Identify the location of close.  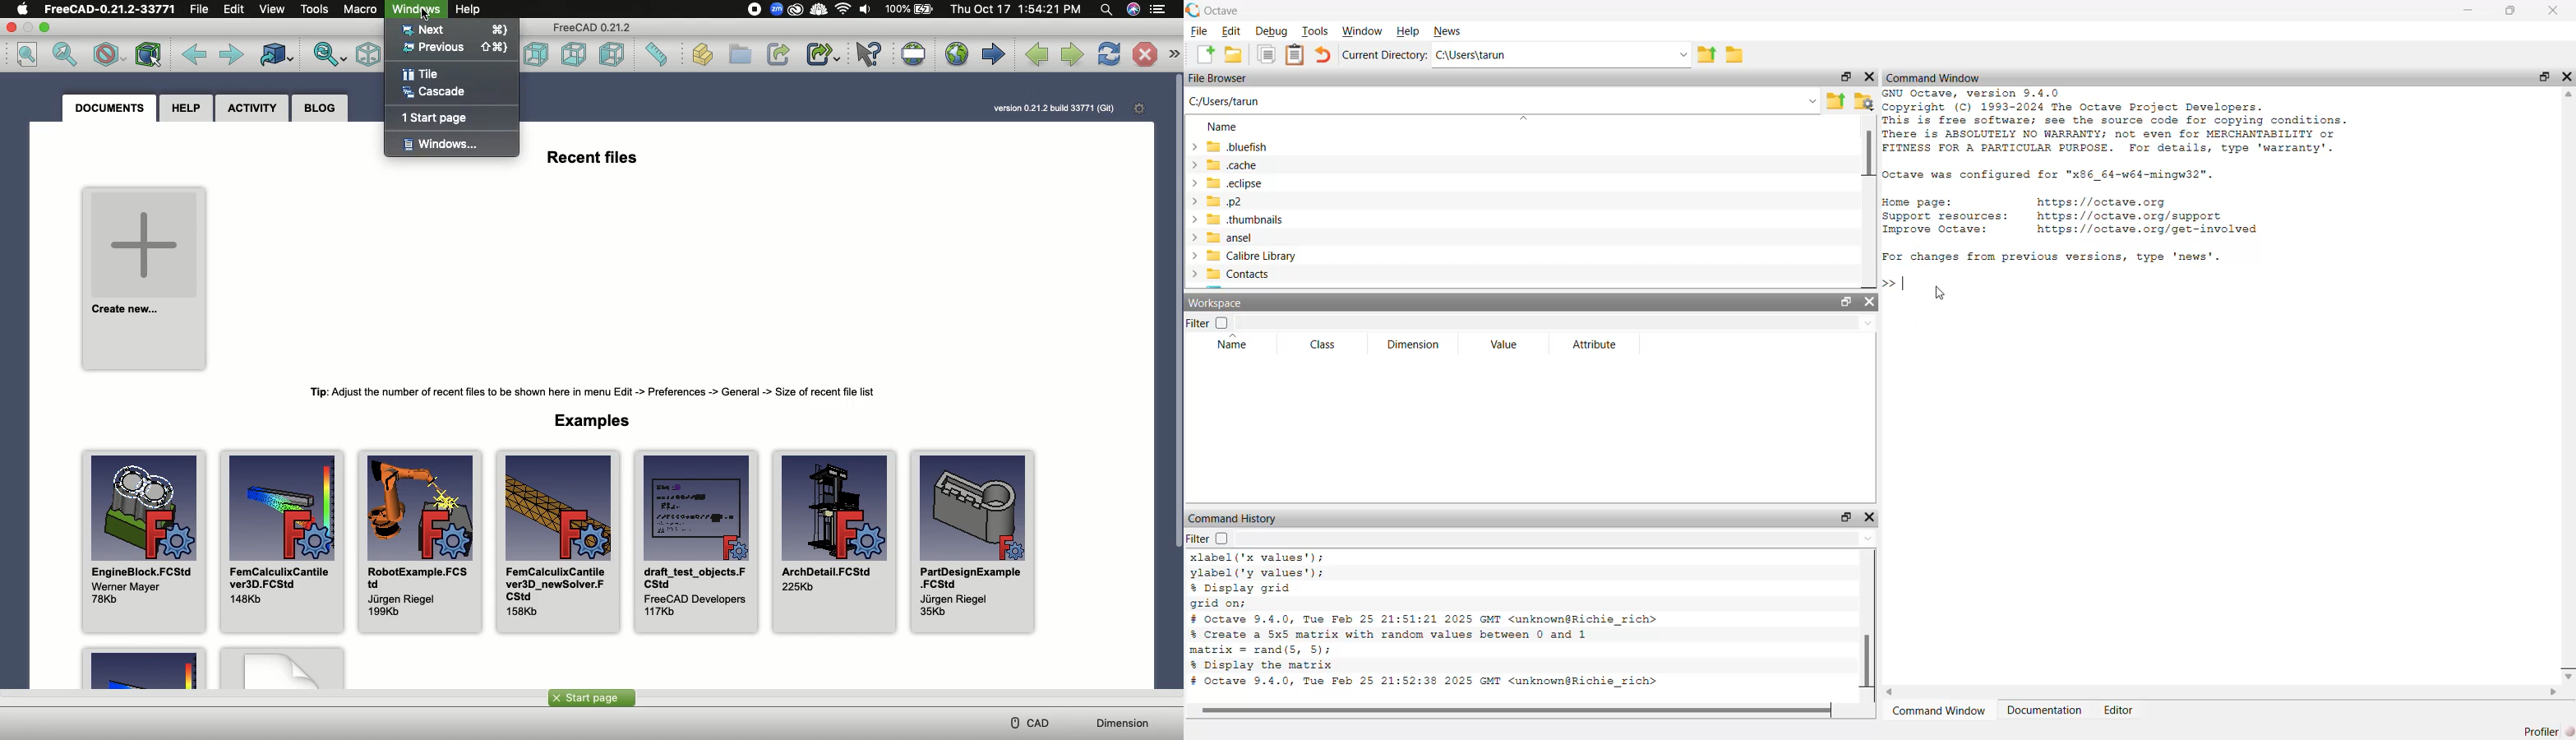
(1868, 77).